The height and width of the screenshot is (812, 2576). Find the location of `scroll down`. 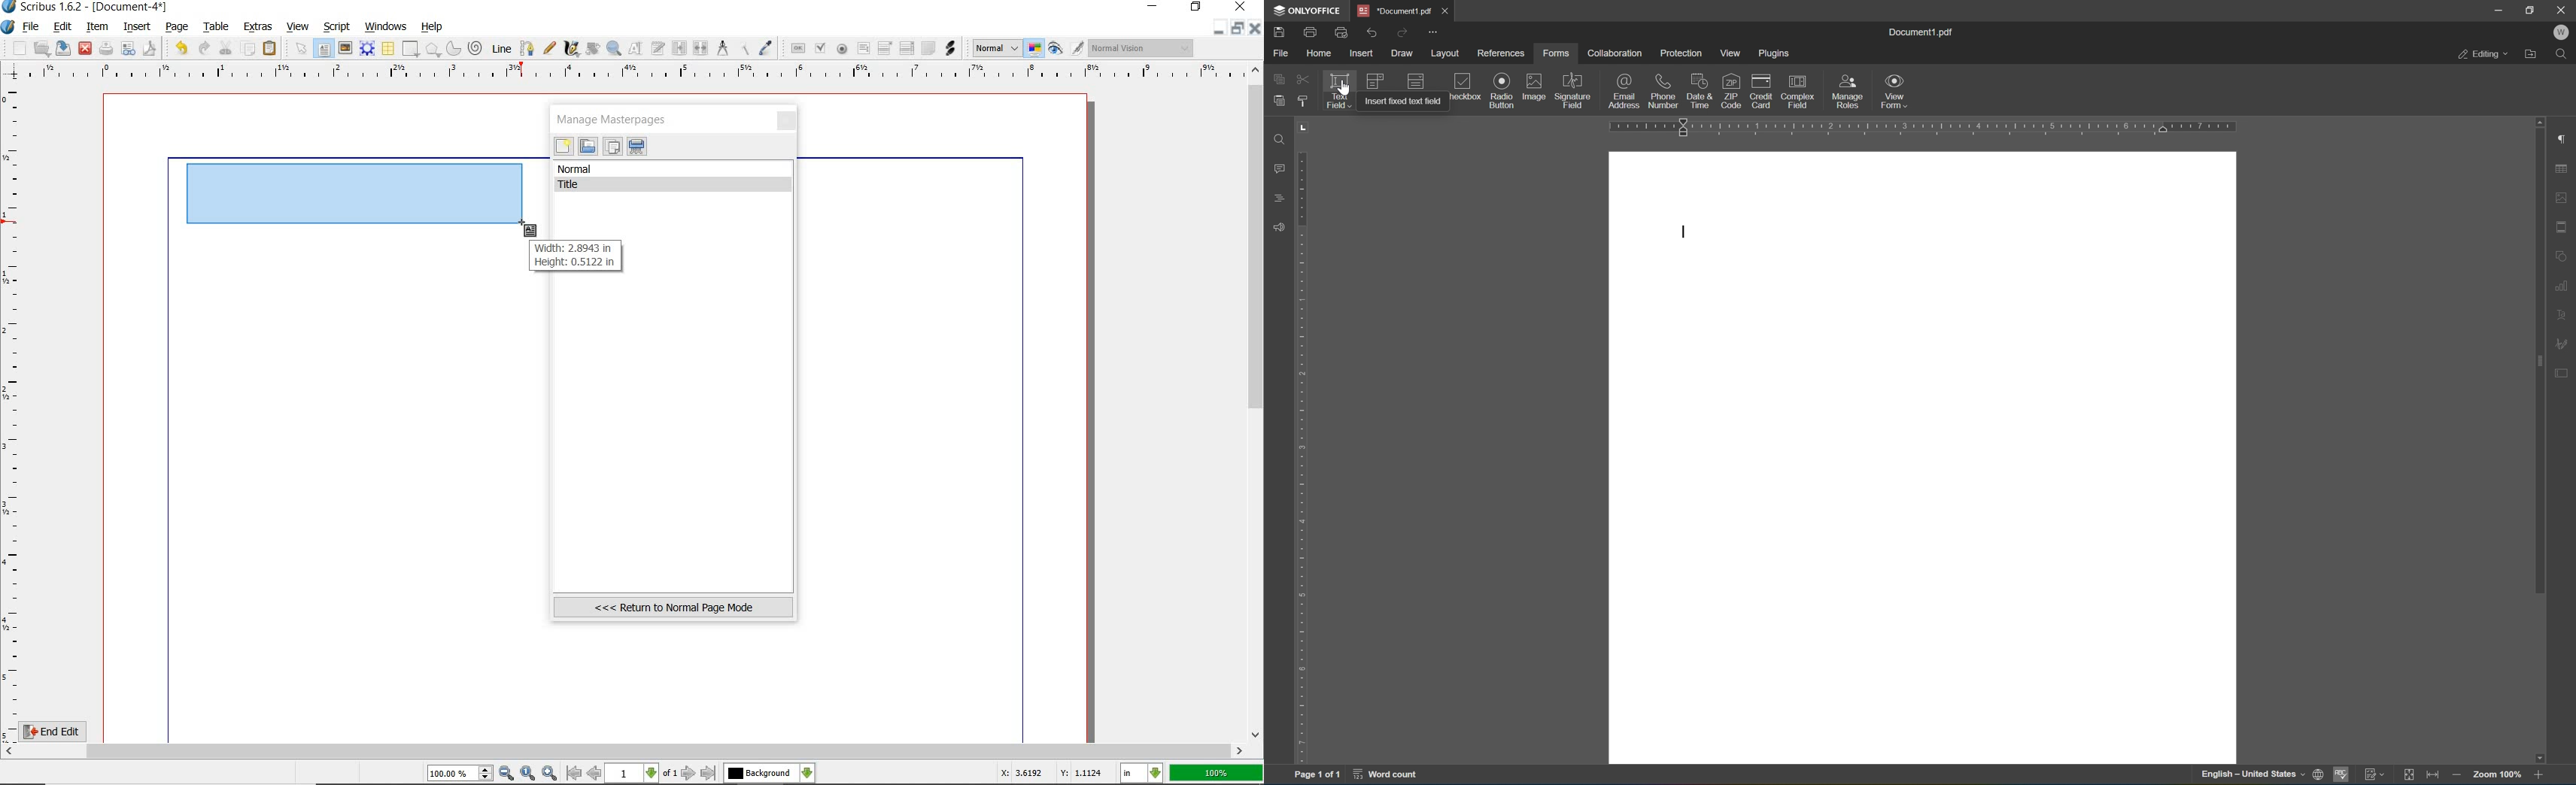

scroll down is located at coordinates (2537, 759).